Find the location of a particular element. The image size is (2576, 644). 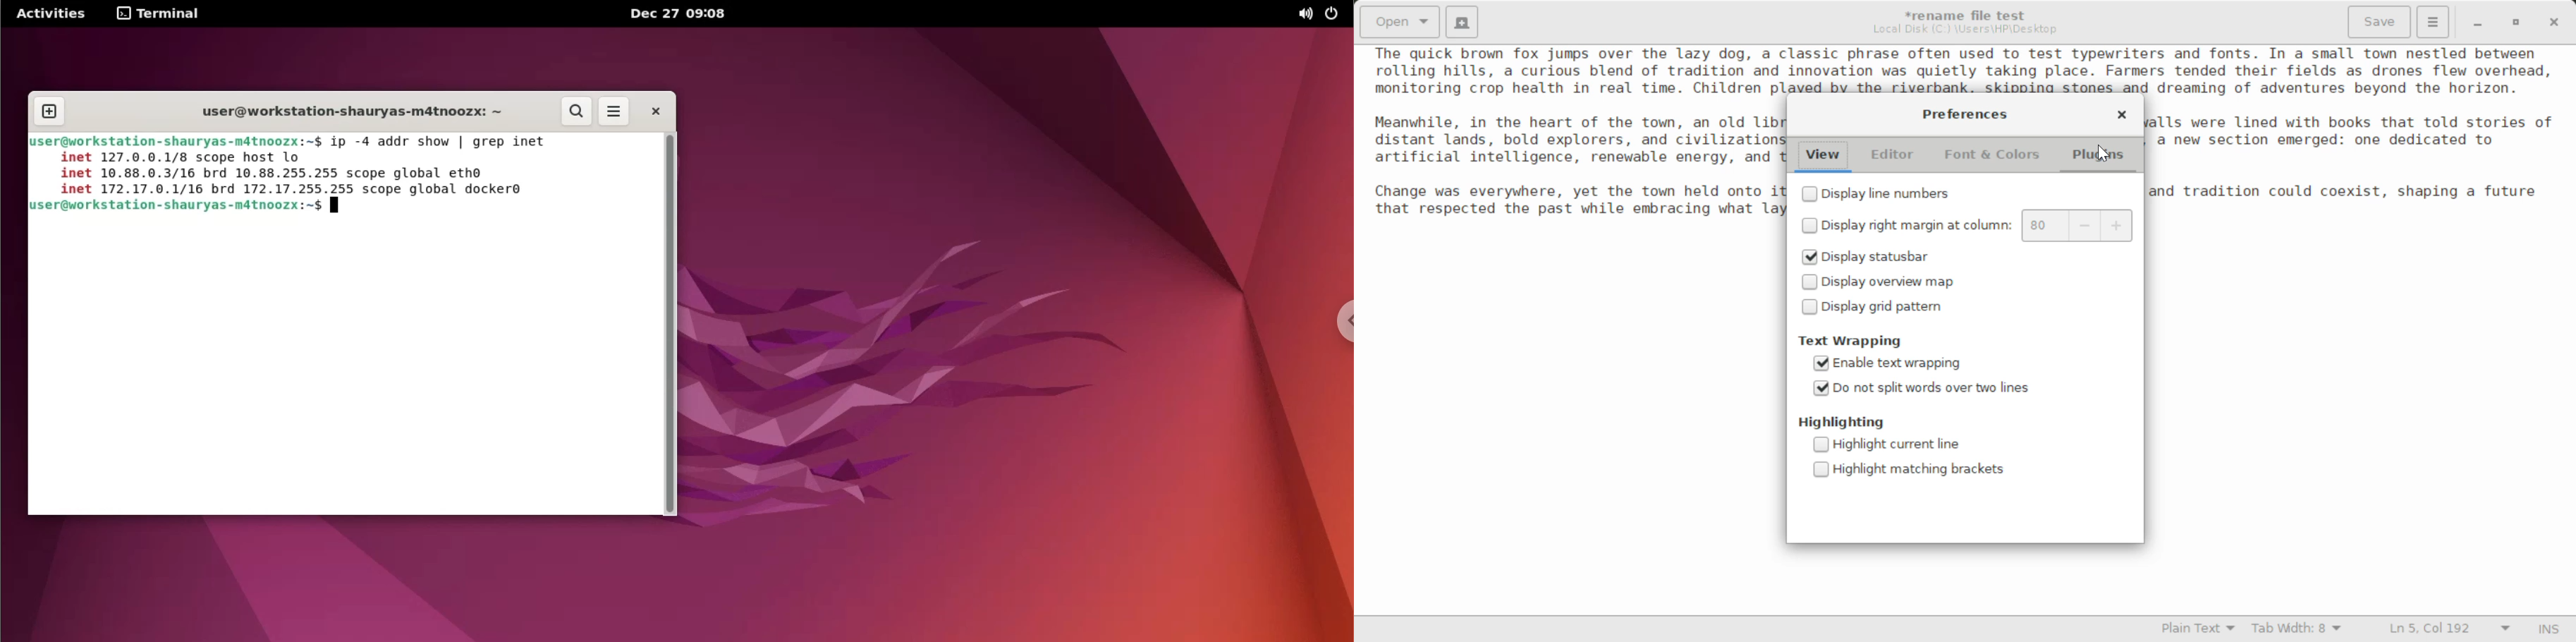

Editor Tab is located at coordinates (1895, 158).